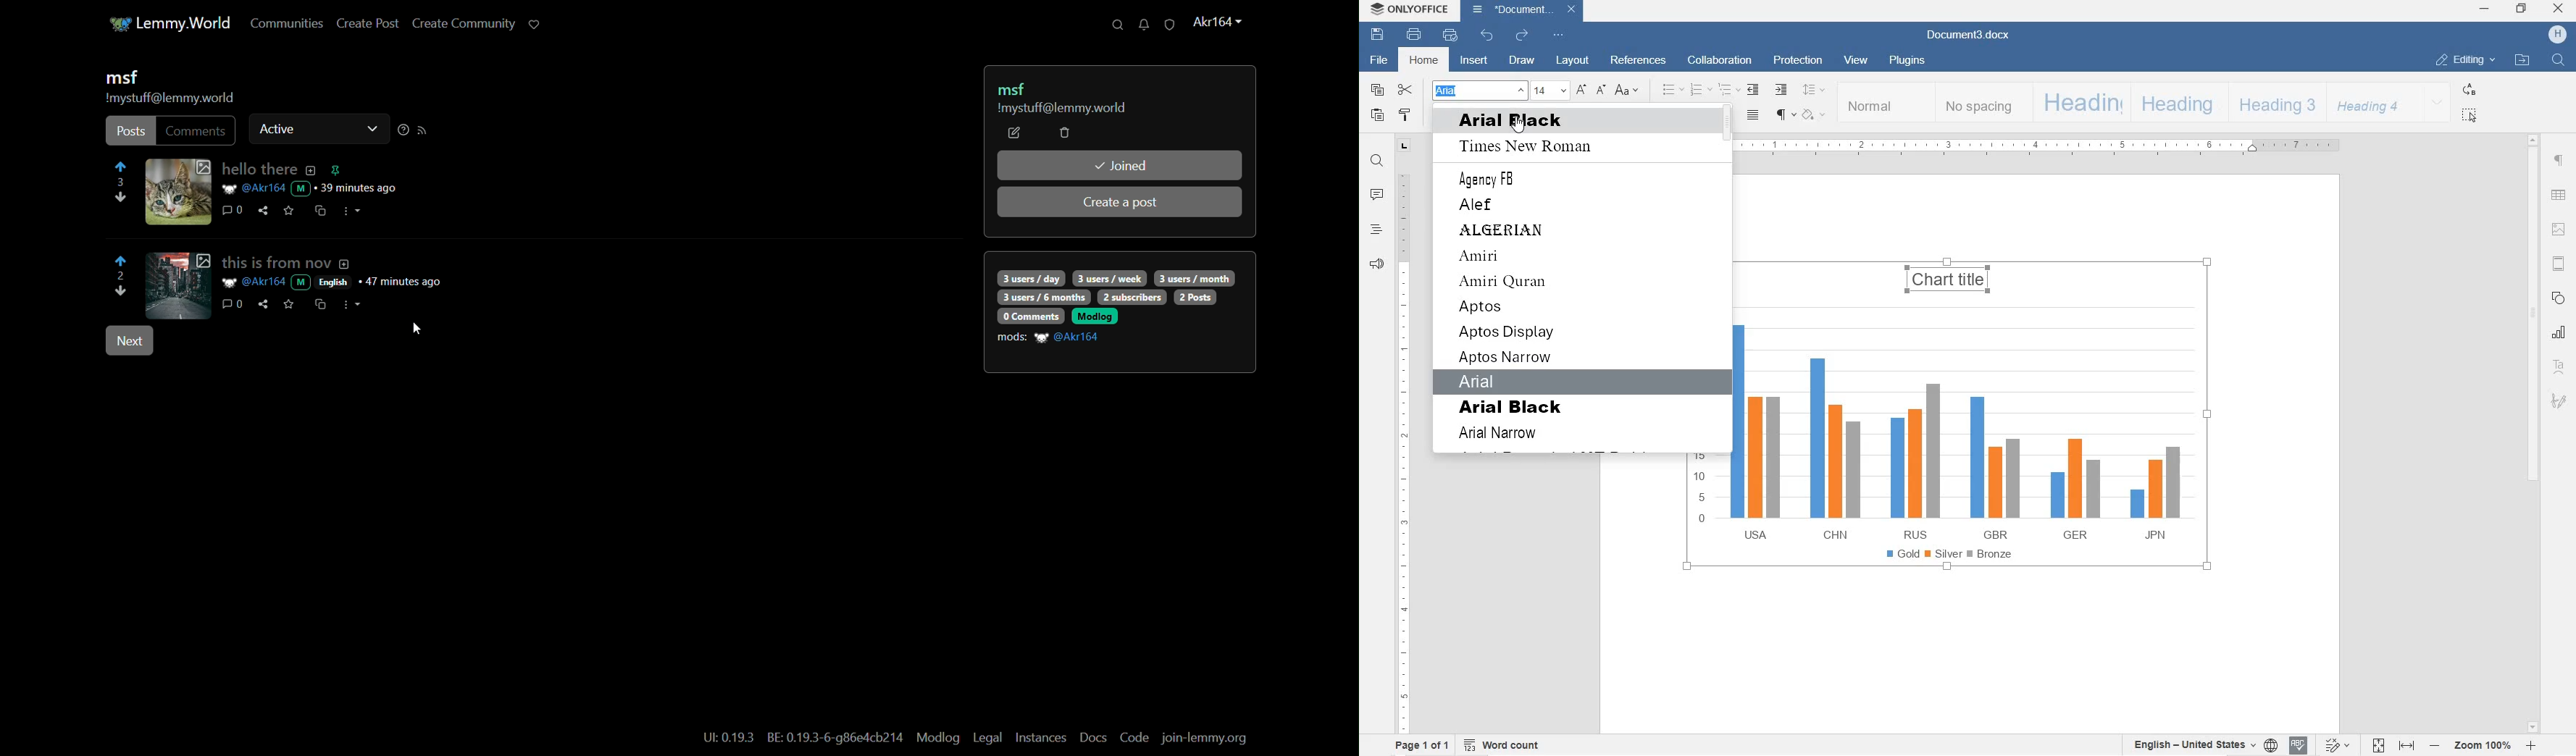  Describe the element at coordinates (1423, 62) in the screenshot. I see `HOME` at that location.